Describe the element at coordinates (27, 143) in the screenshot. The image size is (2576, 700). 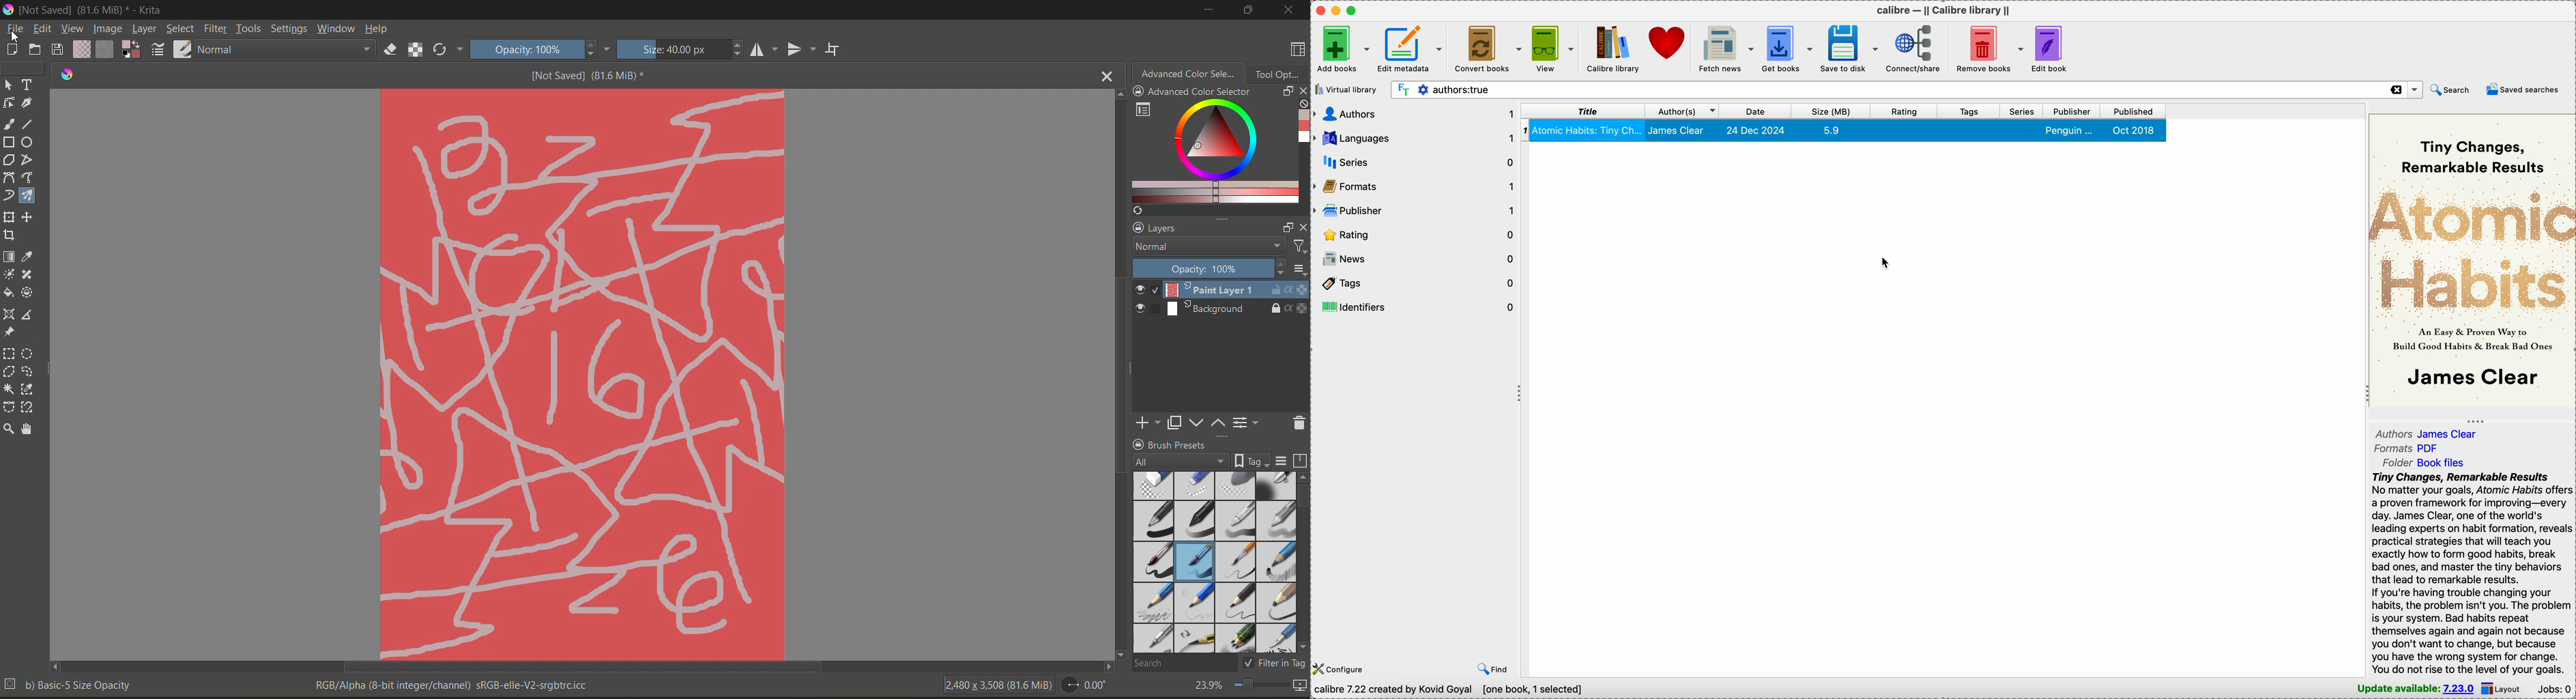
I see `tool` at that location.